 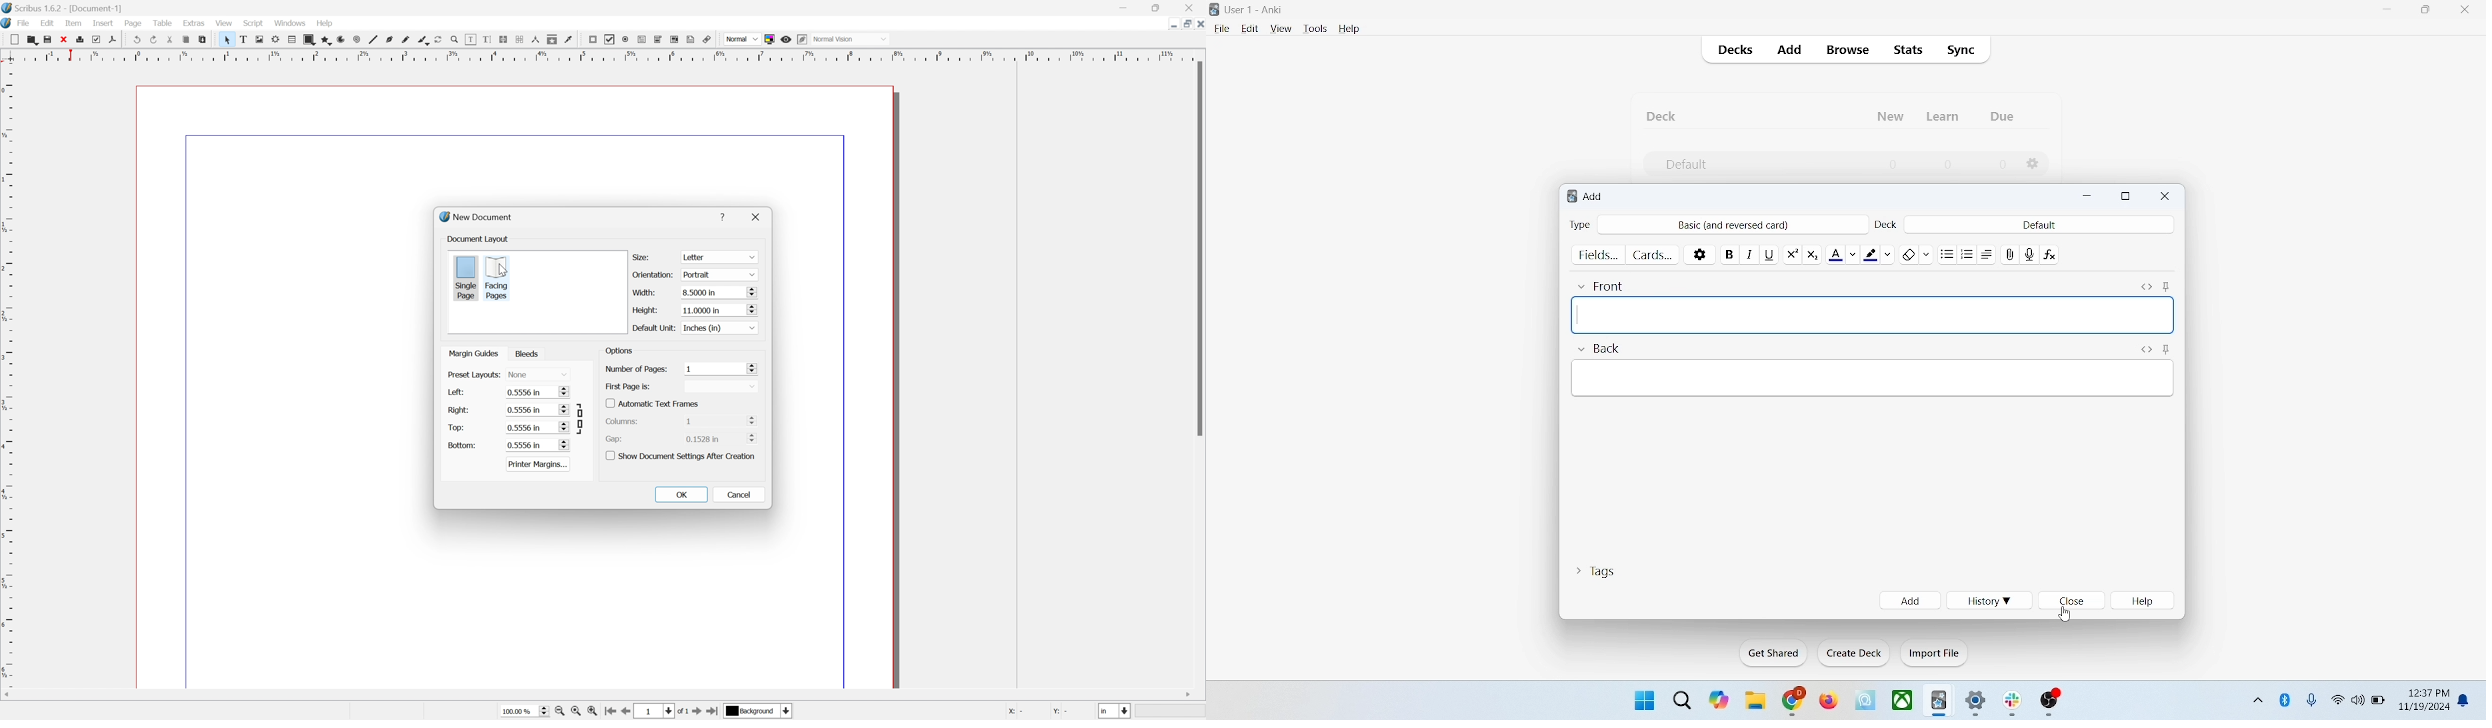 I want to click on HTML editor, so click(x=2145, y=348).